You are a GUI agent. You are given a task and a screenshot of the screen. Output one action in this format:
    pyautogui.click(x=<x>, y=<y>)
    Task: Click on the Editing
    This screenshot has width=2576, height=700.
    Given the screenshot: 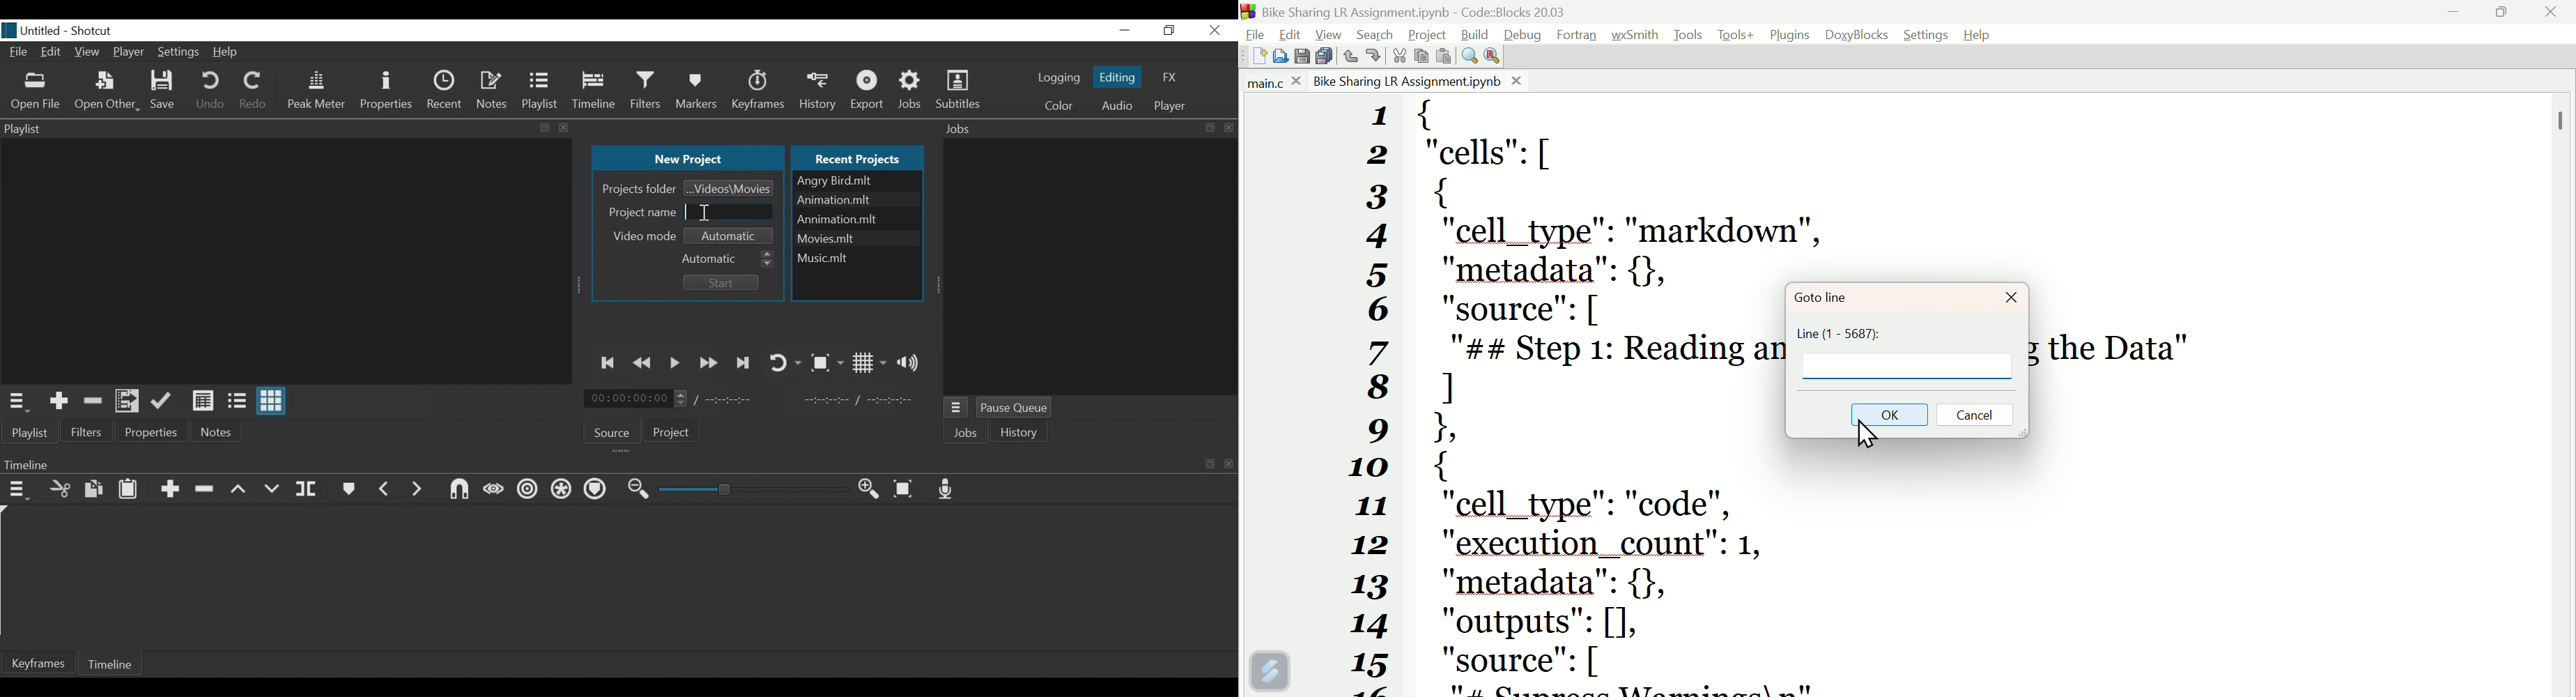 What is the action you would take?
    pyautogui.click(x=1116, y=76)
    